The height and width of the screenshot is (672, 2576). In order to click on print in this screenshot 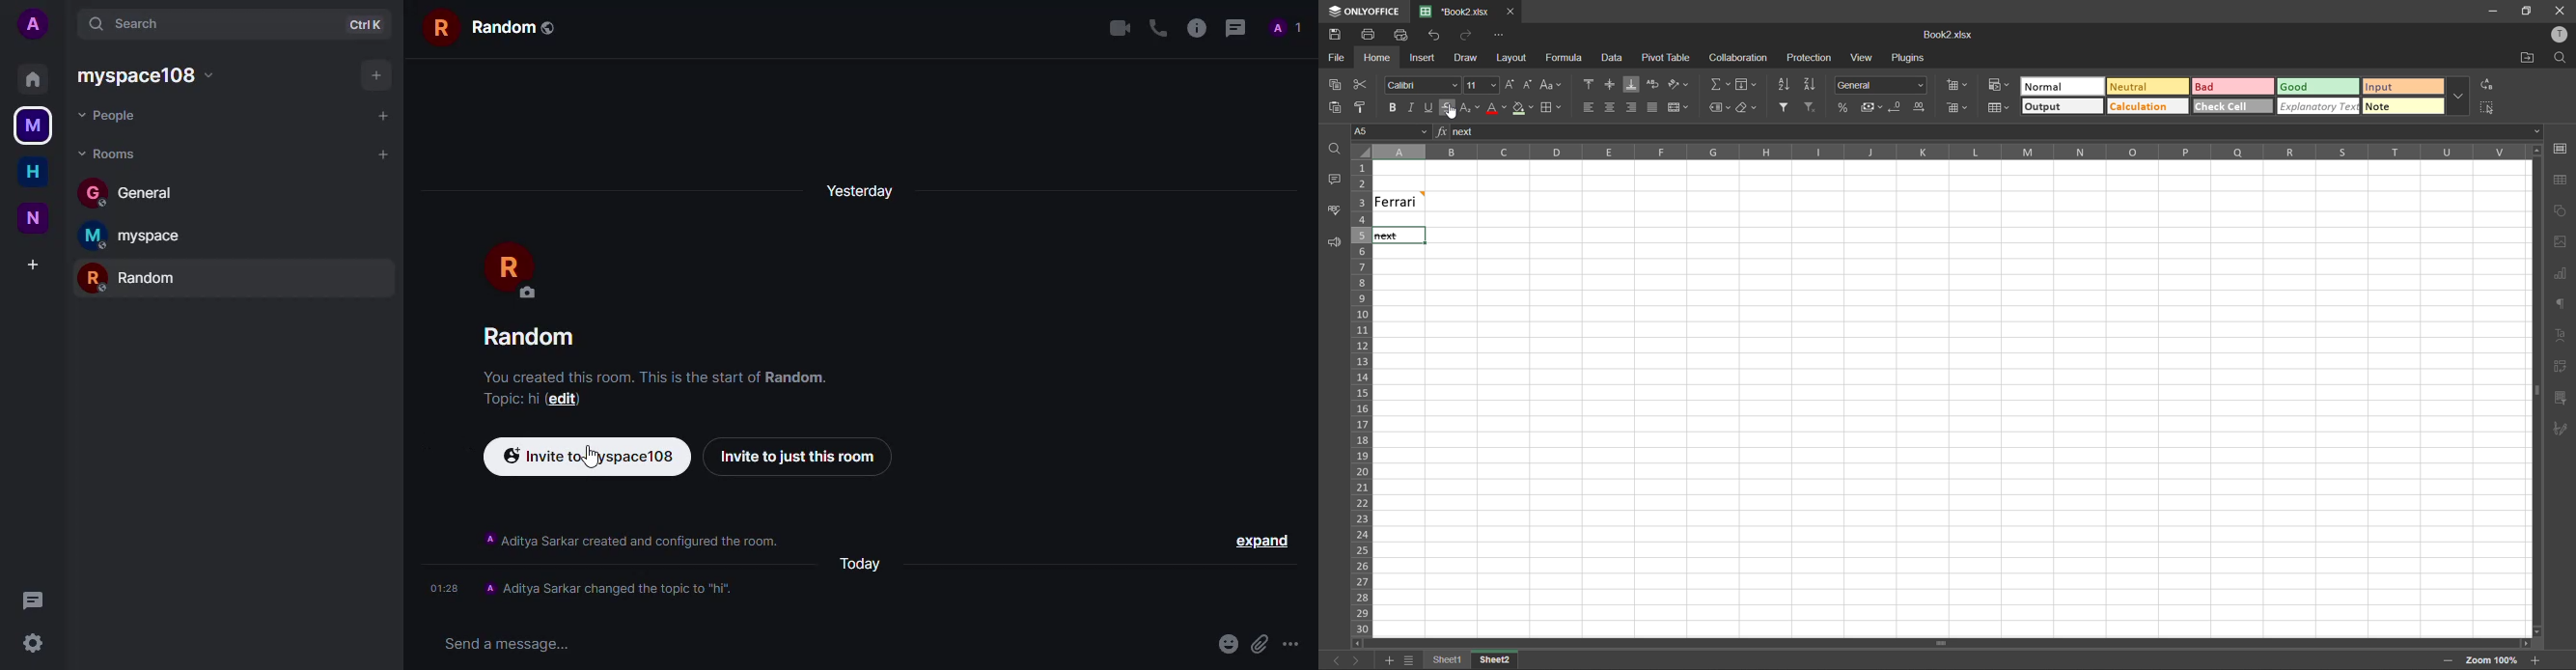, I will do `click(1370, 36)`.